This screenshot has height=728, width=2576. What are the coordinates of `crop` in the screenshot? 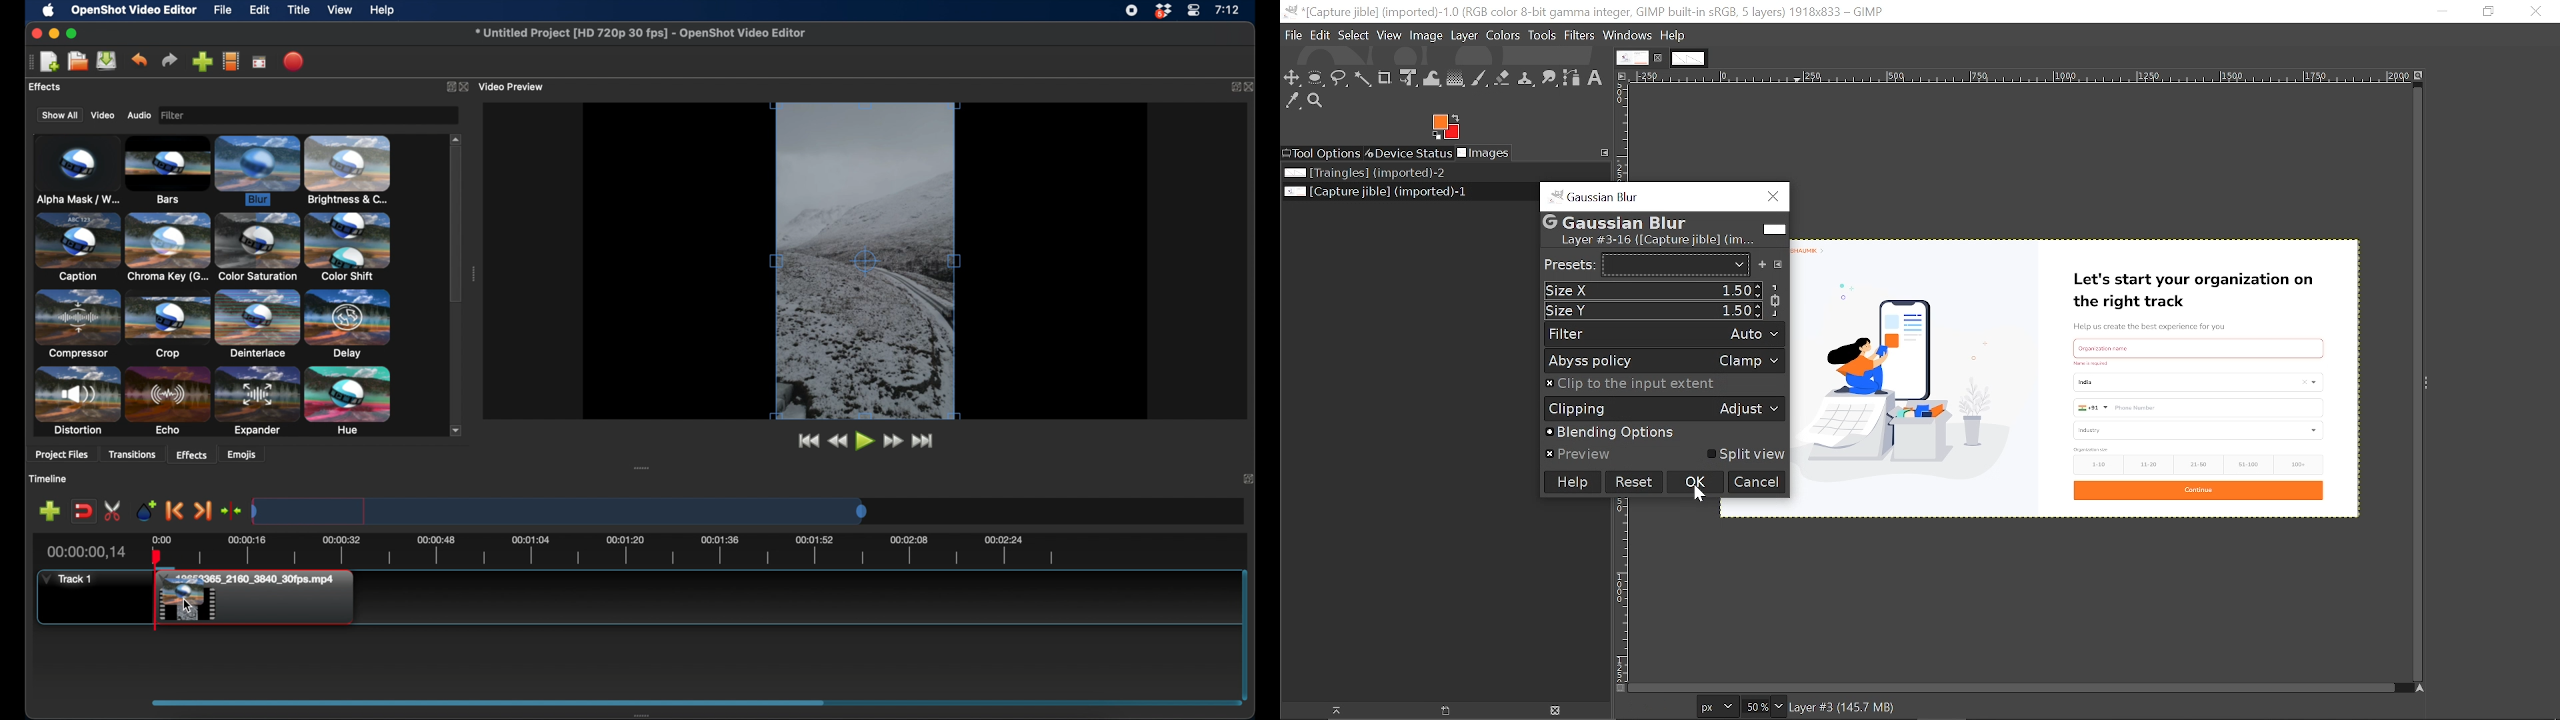 It's located at (167, 324).